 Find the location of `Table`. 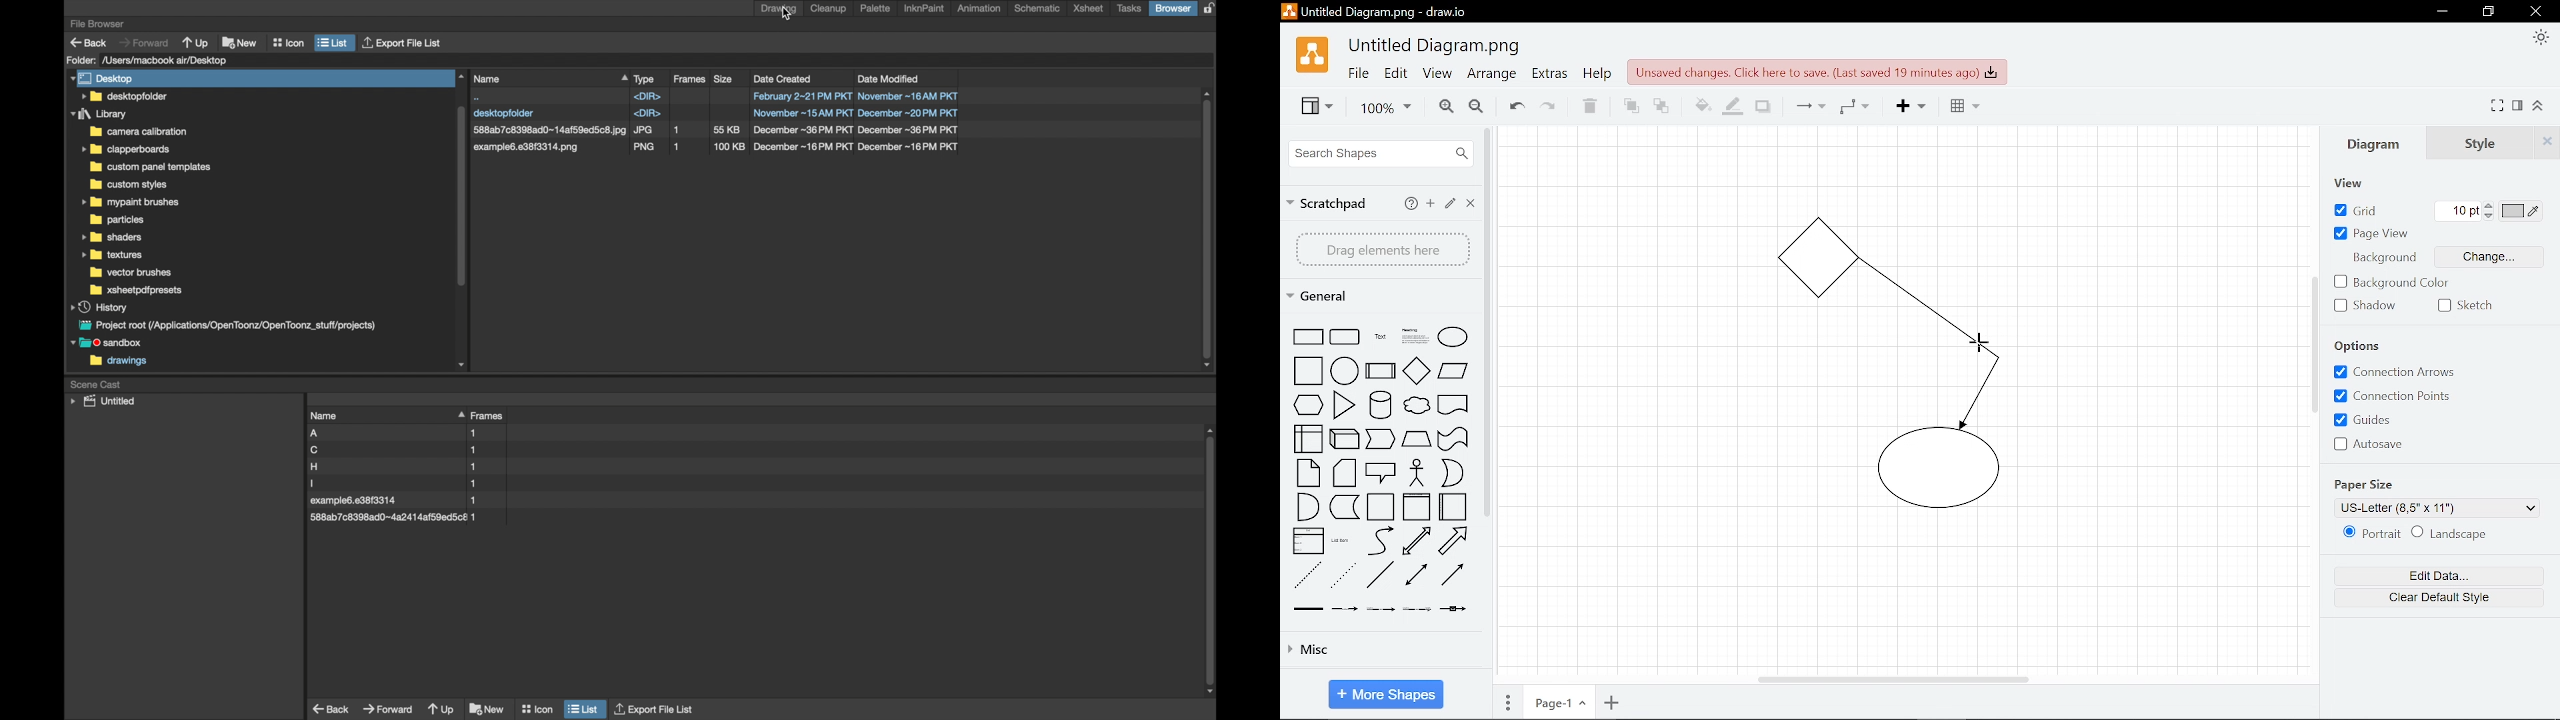

Table is located at coordinates (1960, 108).